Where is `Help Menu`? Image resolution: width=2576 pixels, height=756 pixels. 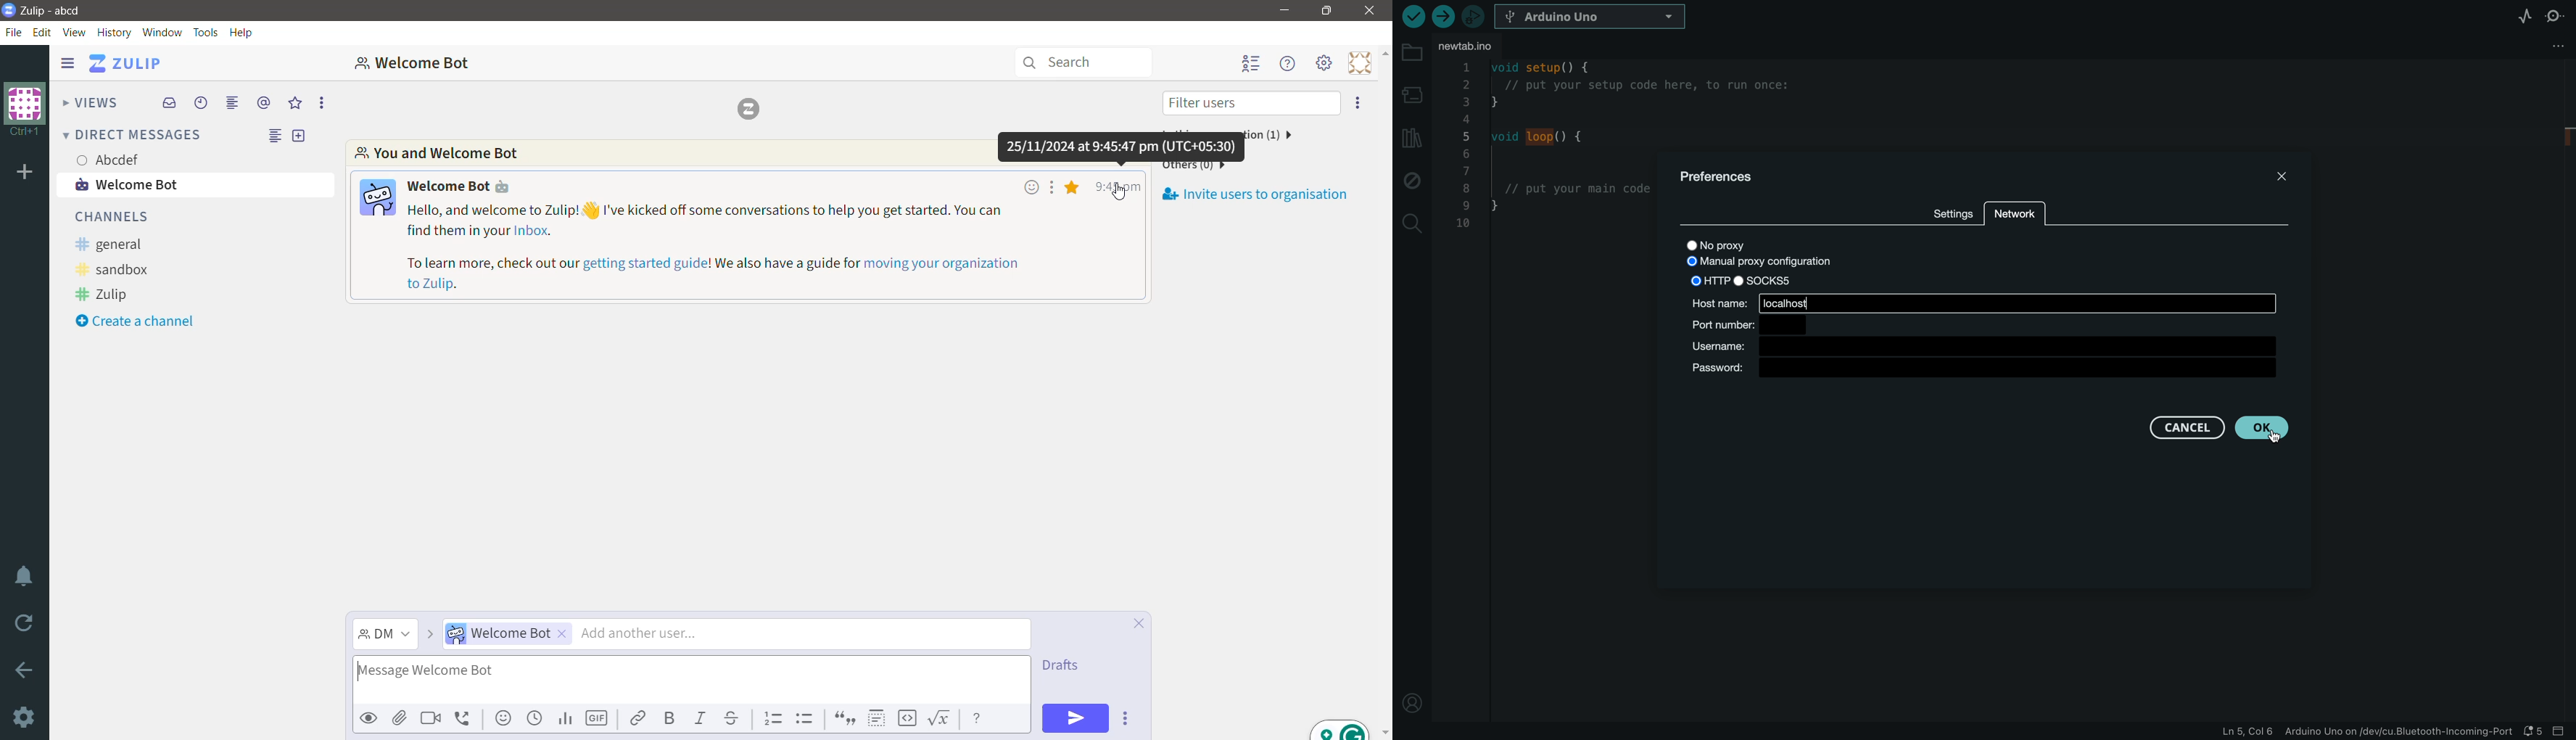 Help Menu is located at coordinates (1287, 65).